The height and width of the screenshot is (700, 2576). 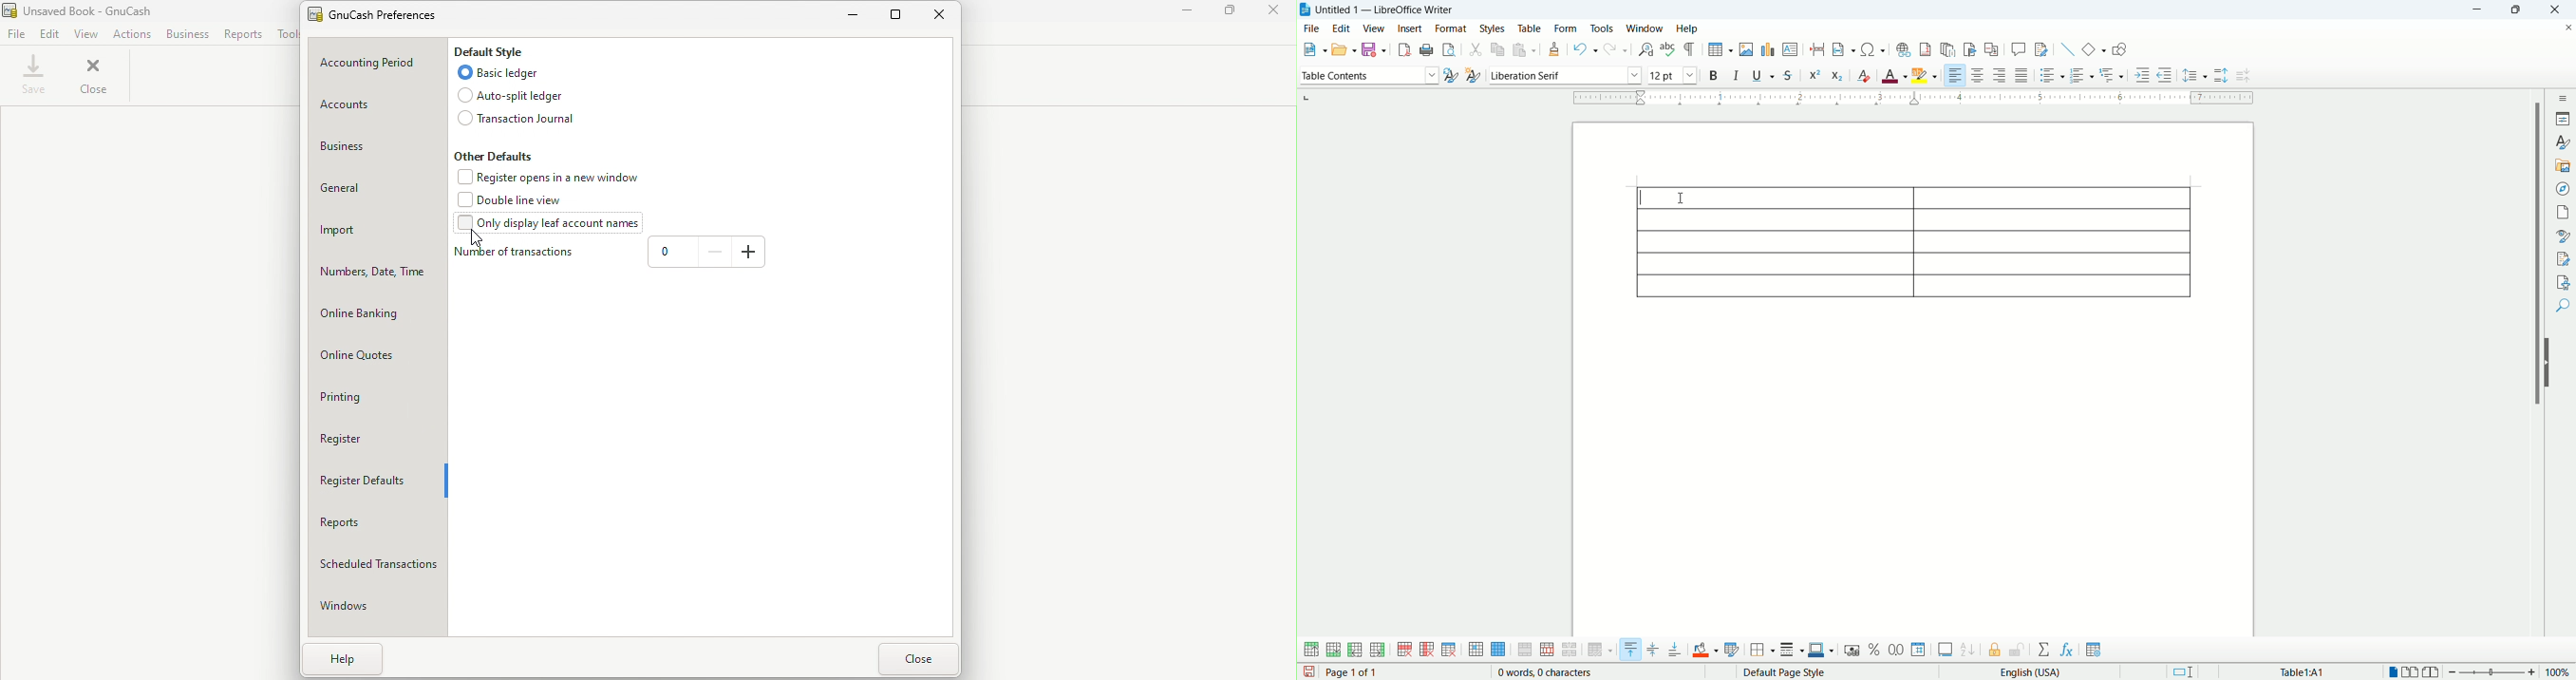 What do you see at coordinates (1896, 74) in the screenshot?
I see `font color` at bounding box center [1896, 74].